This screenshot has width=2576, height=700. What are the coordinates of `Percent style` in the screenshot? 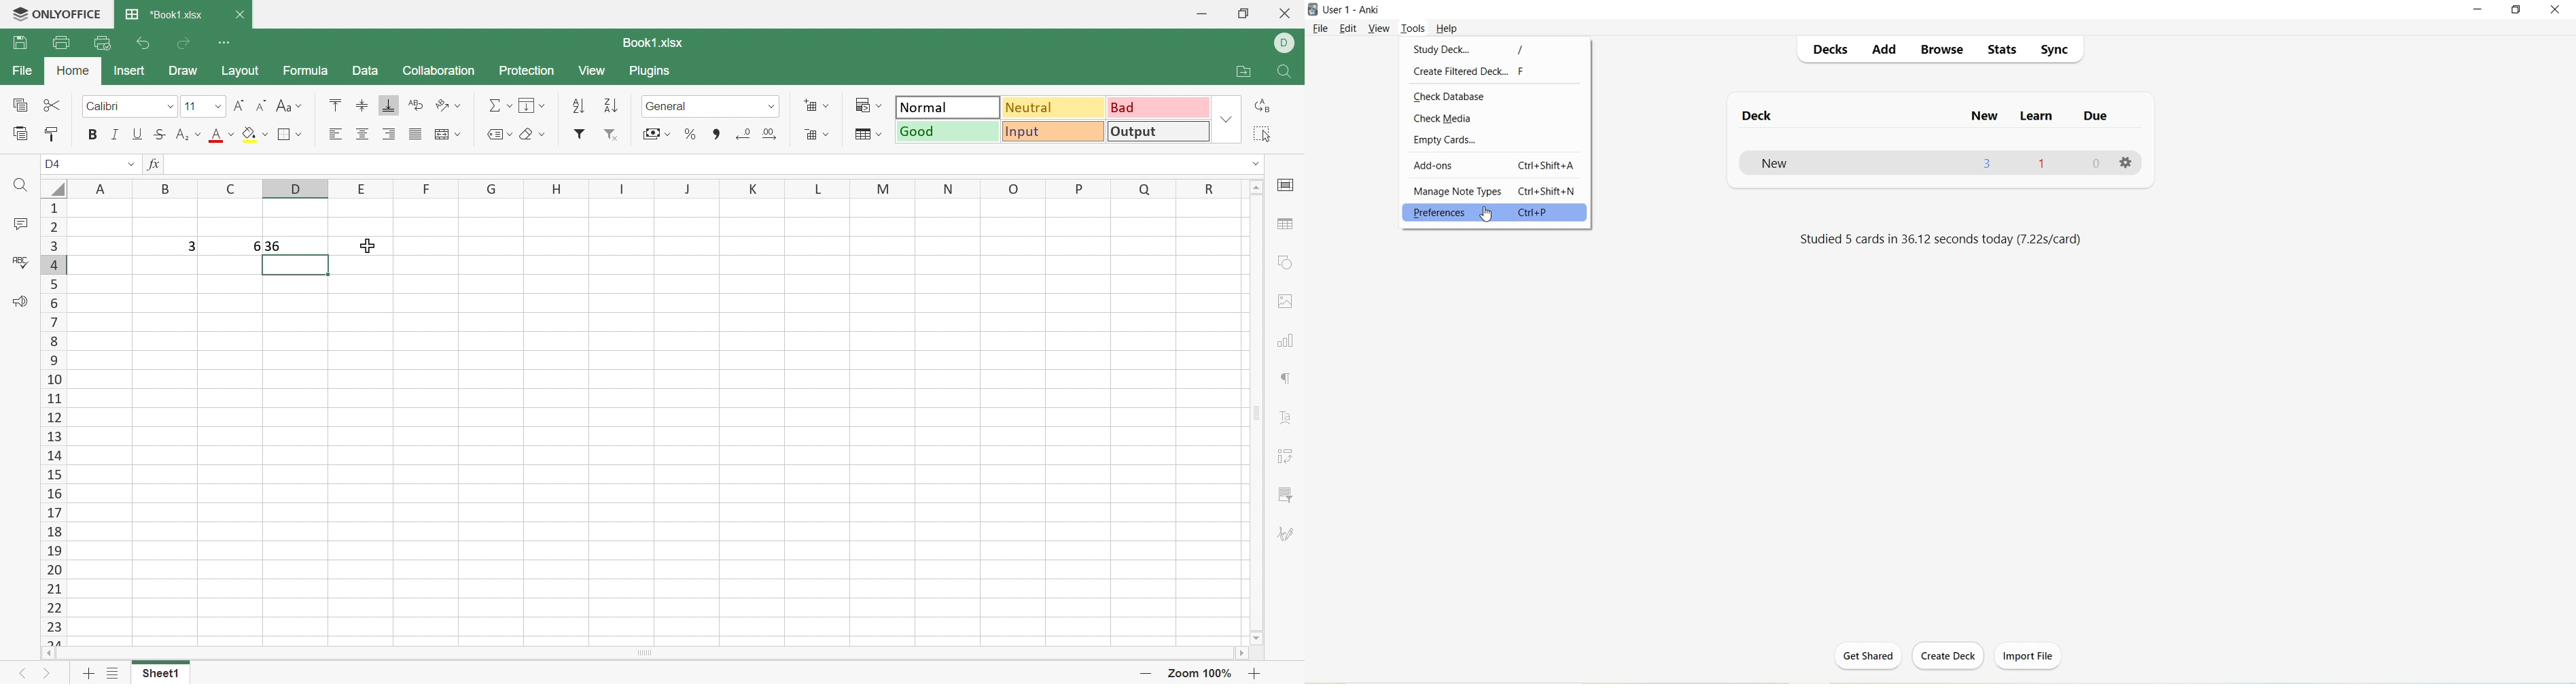 It's located at (691, 135).